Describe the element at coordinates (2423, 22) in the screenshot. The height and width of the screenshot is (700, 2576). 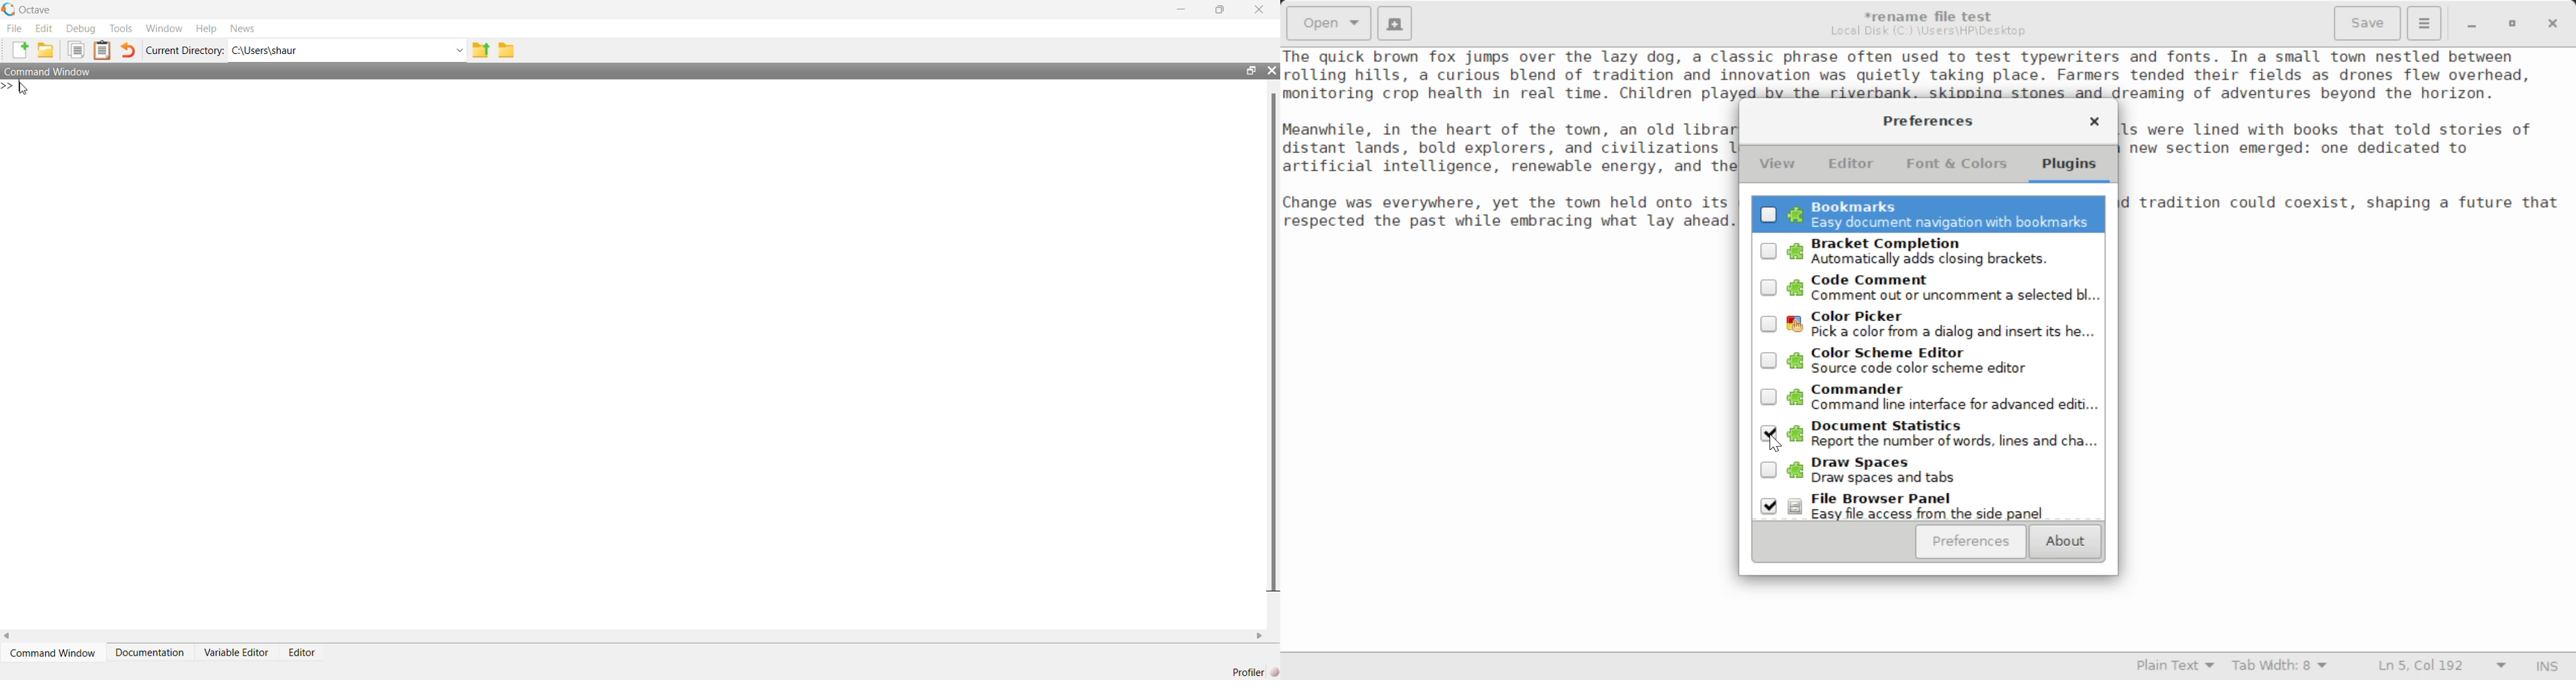
I see `Menu` at that location.